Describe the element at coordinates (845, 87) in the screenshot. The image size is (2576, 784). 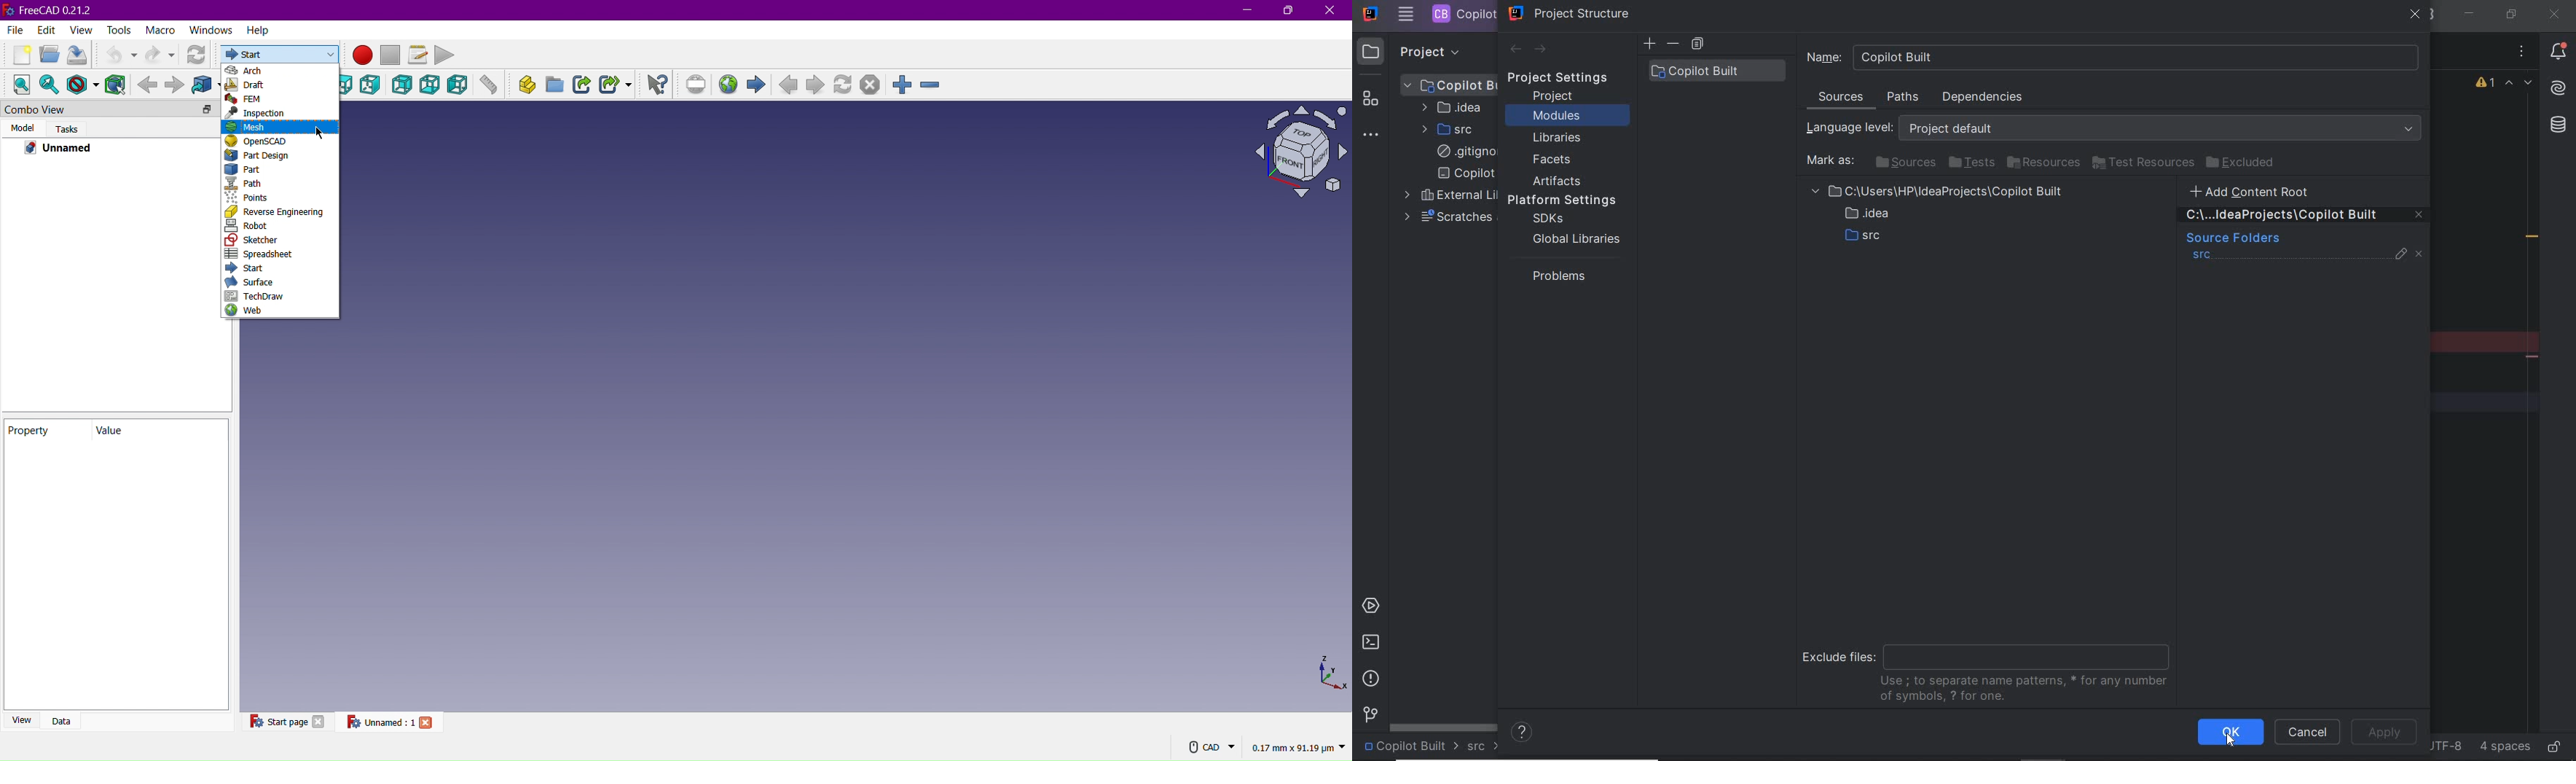
I see `Refresh webpage` at that location.